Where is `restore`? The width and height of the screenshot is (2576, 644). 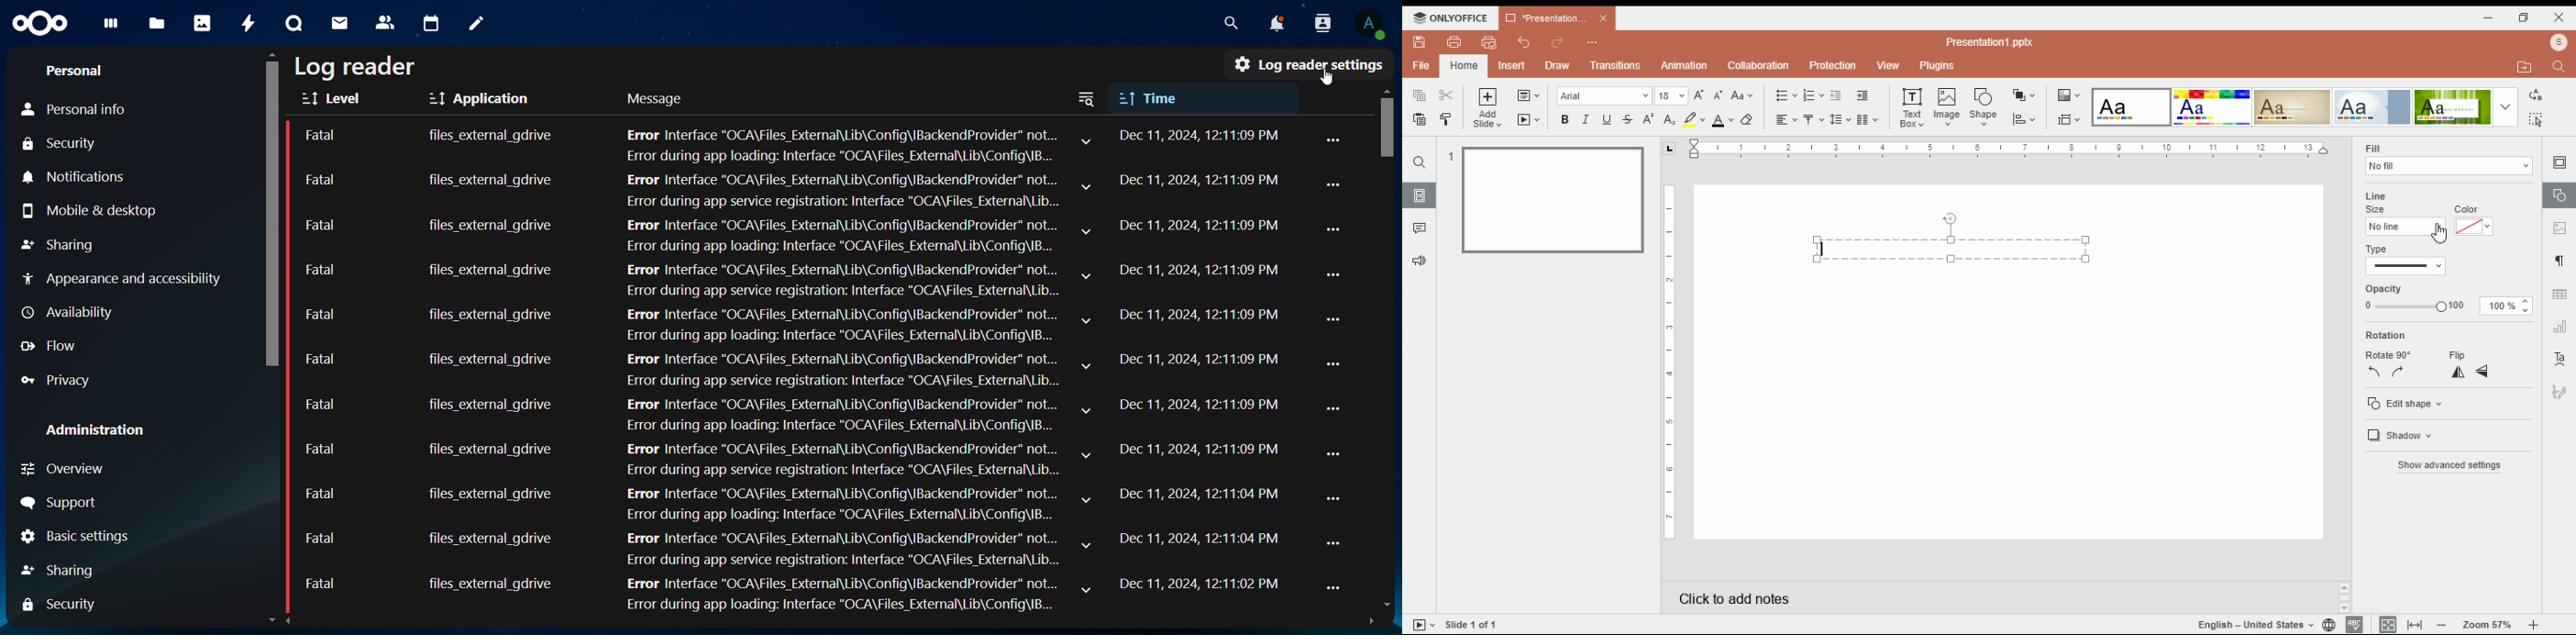 restore is located at coordinates (2525, 18).